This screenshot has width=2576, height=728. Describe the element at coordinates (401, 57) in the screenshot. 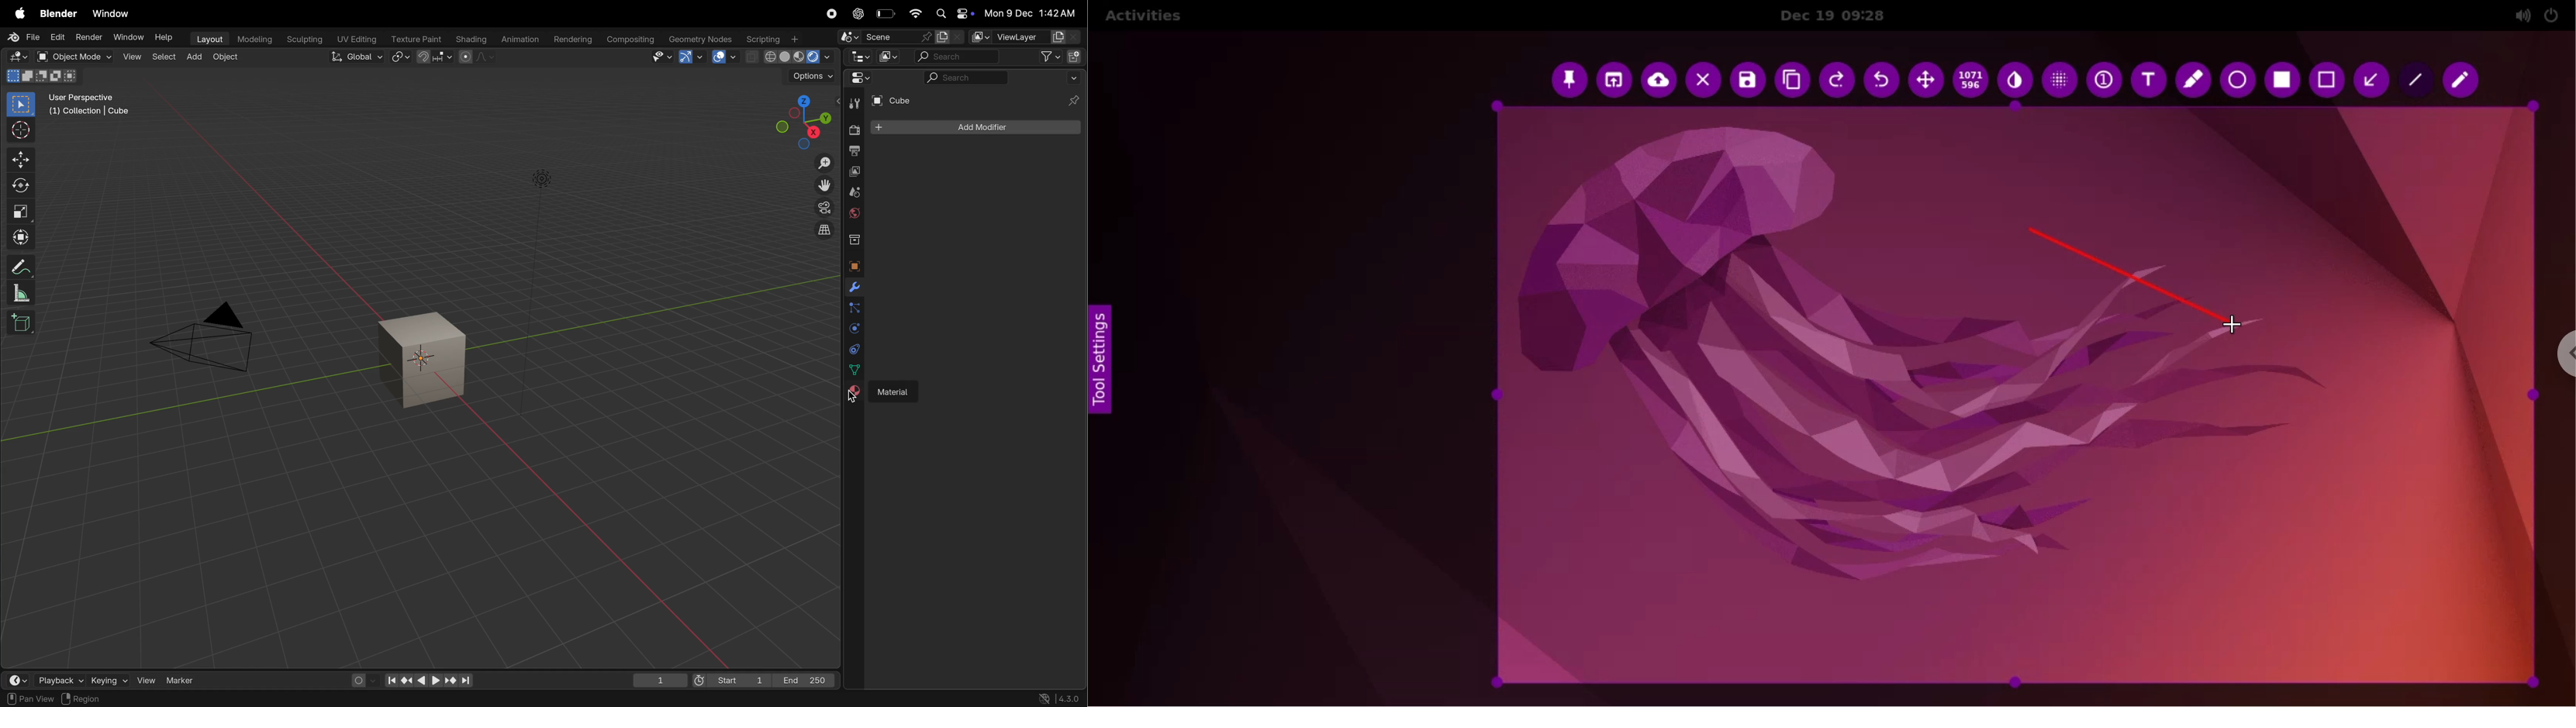

I see `transform pviot` at that location.